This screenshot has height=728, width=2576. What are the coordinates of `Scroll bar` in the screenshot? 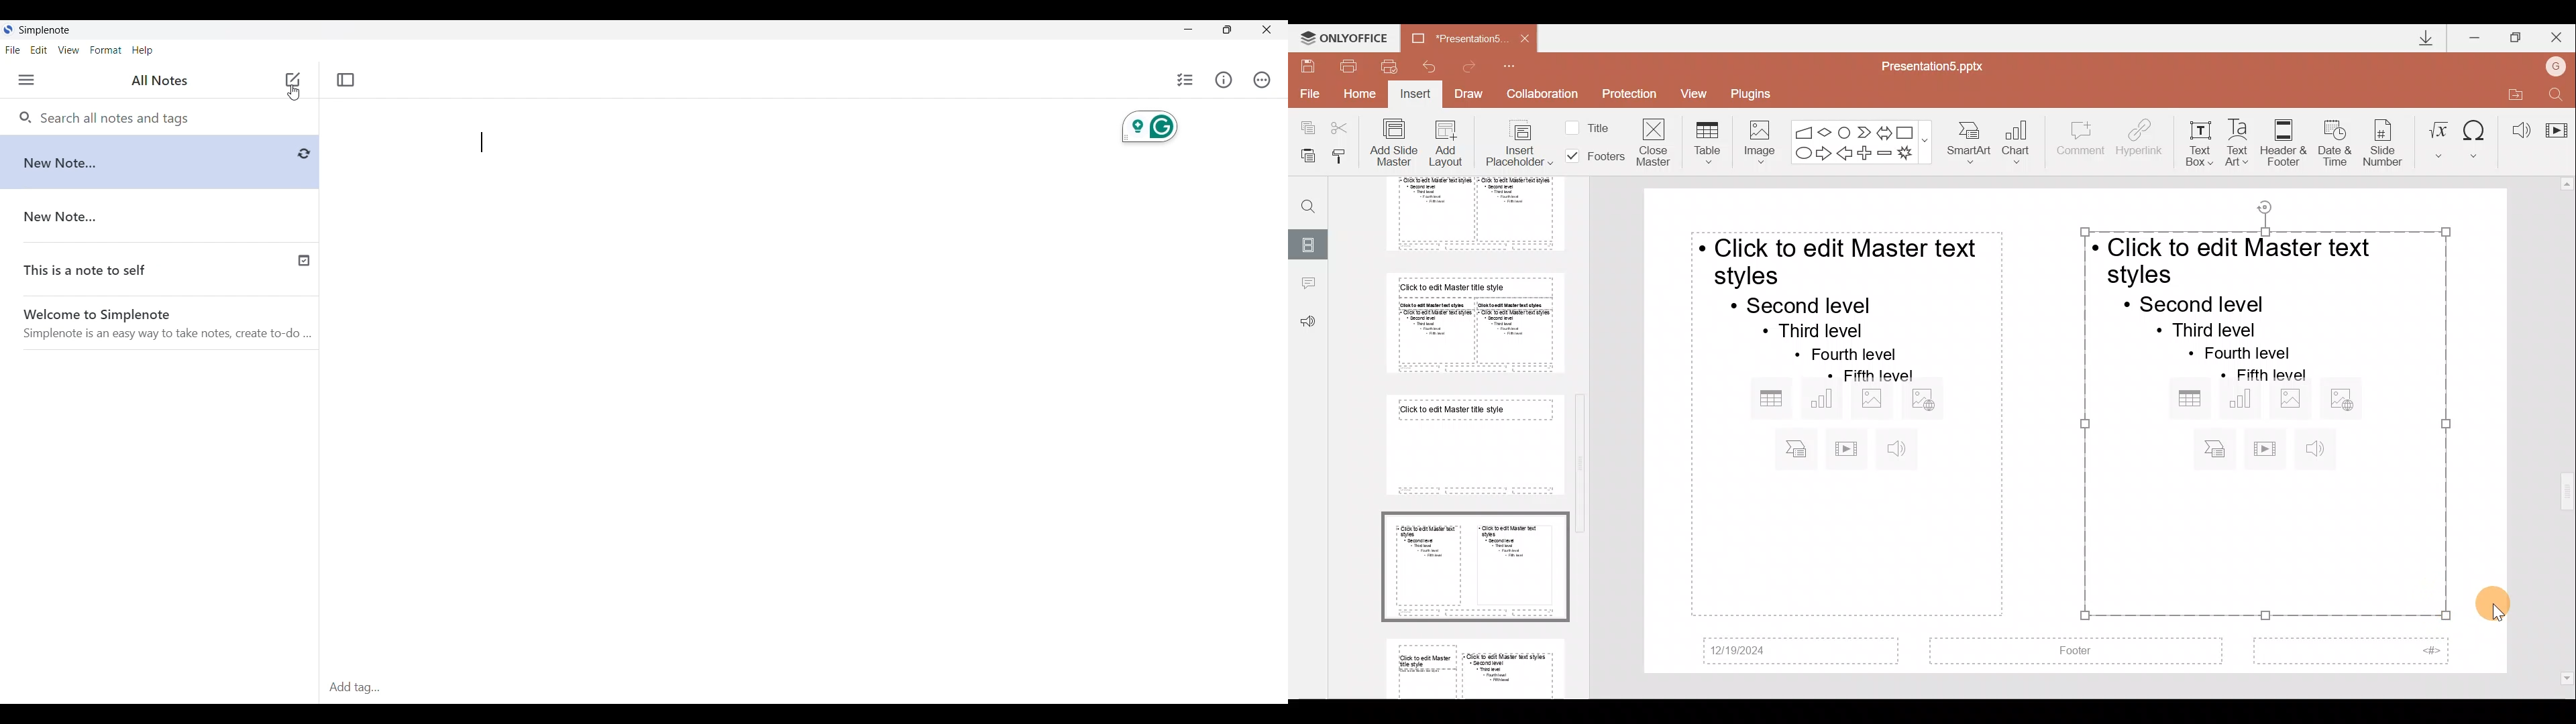 It's located at (1583, 429).